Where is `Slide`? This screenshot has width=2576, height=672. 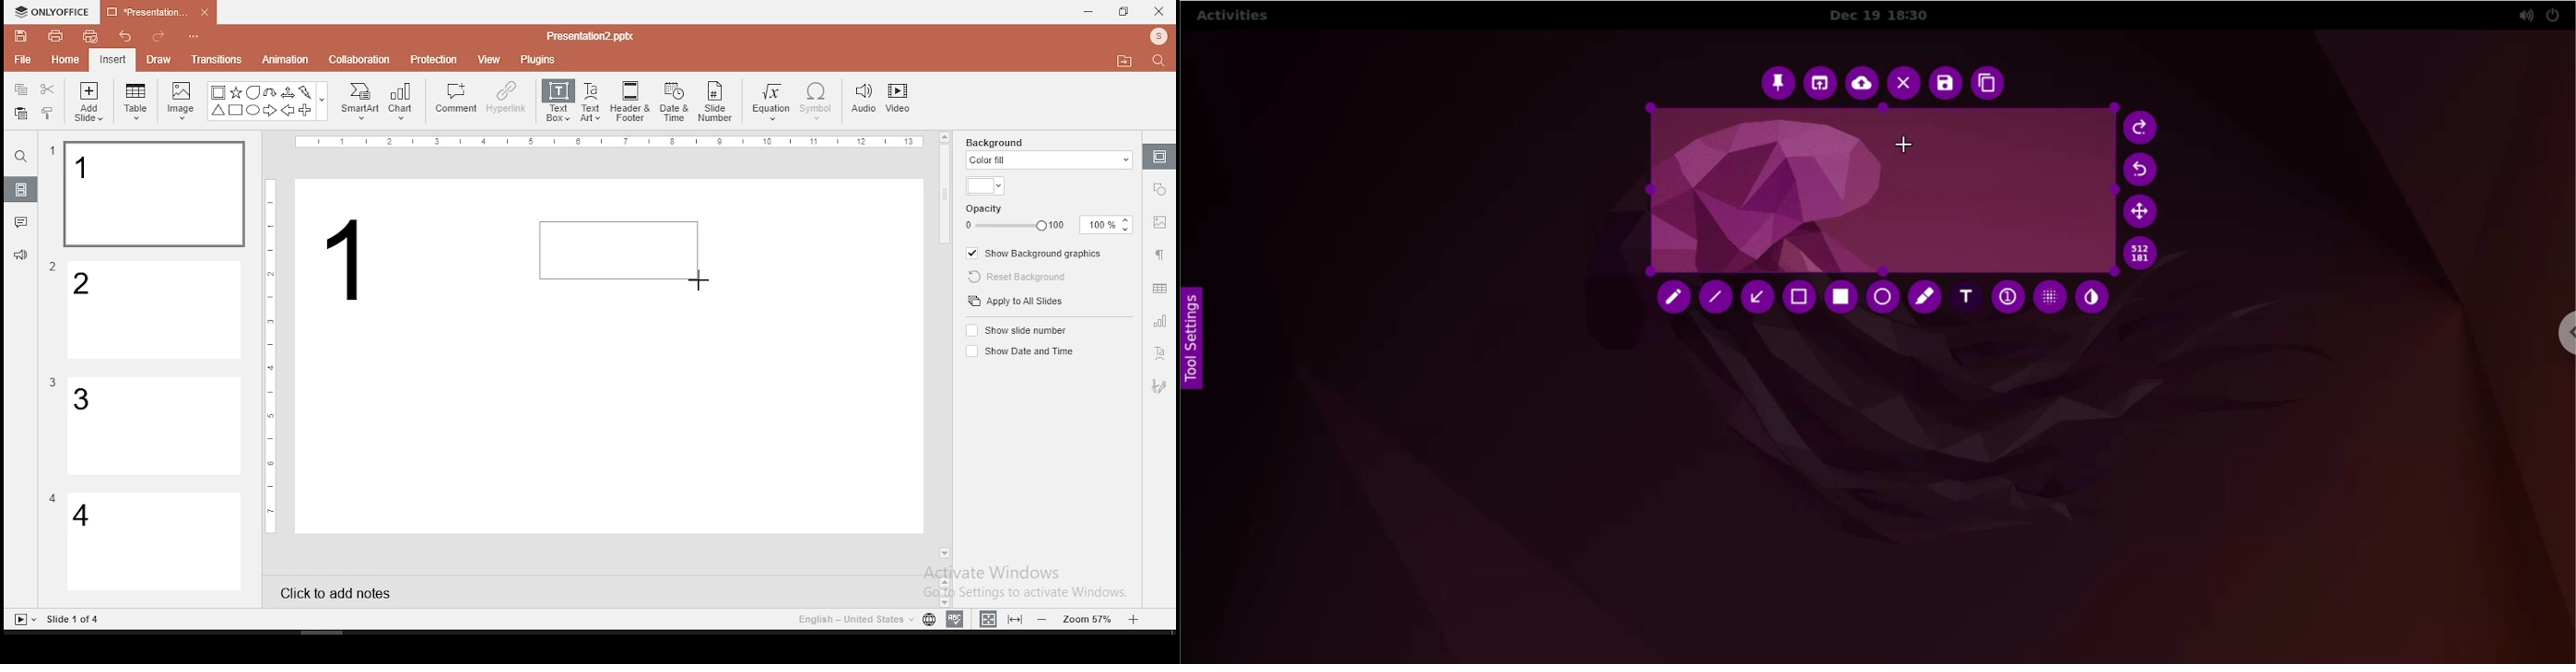
Slide is located at coordinates (21, 620).